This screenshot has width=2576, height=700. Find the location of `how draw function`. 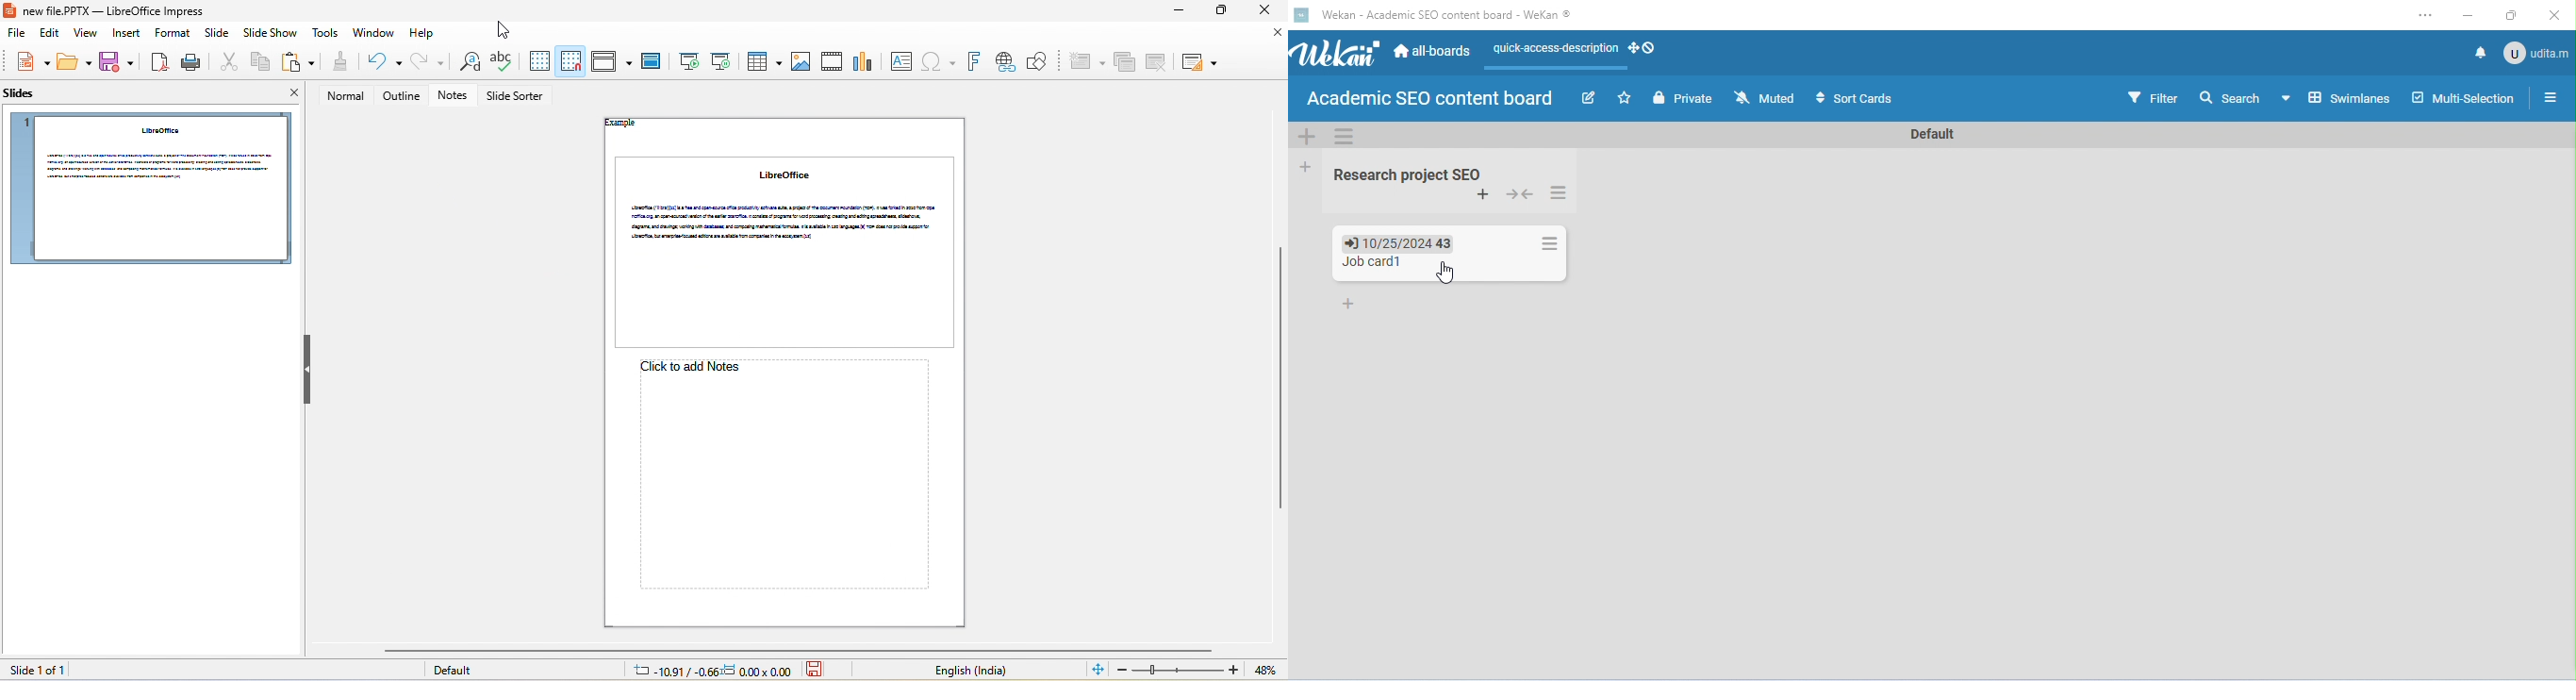

how draw function is located at coordinates (1038, 62).